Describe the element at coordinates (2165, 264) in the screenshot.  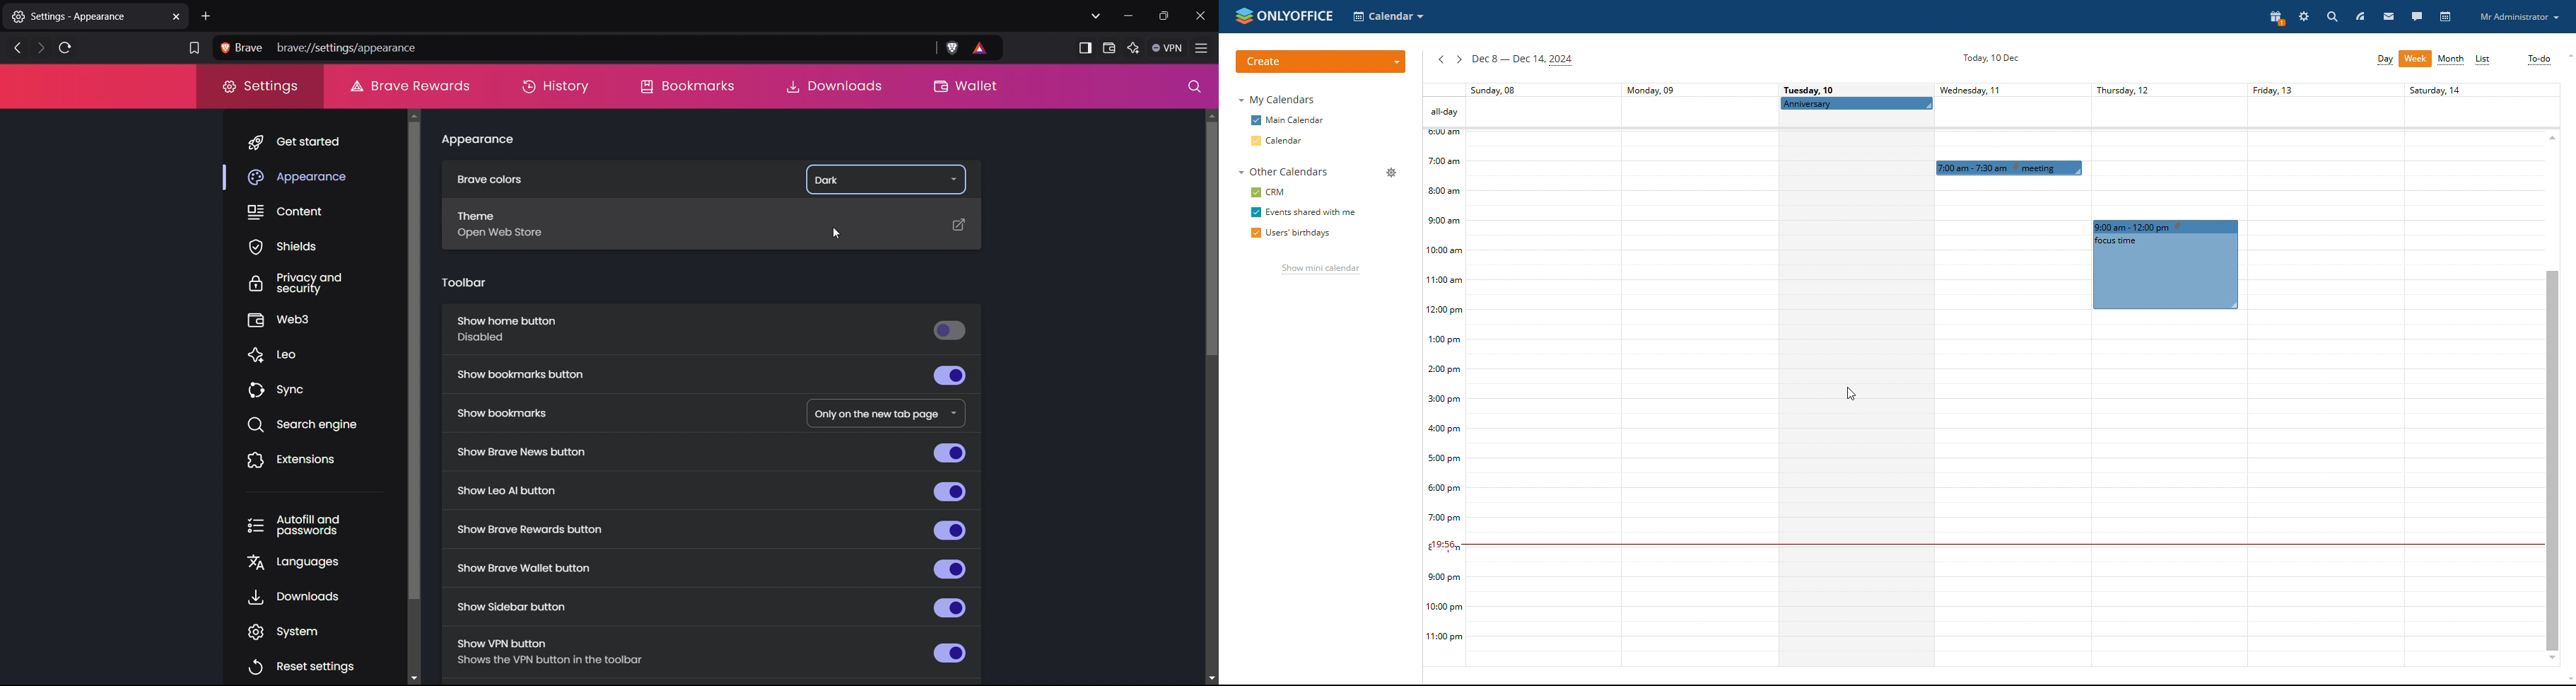
I see `event added` at that location.